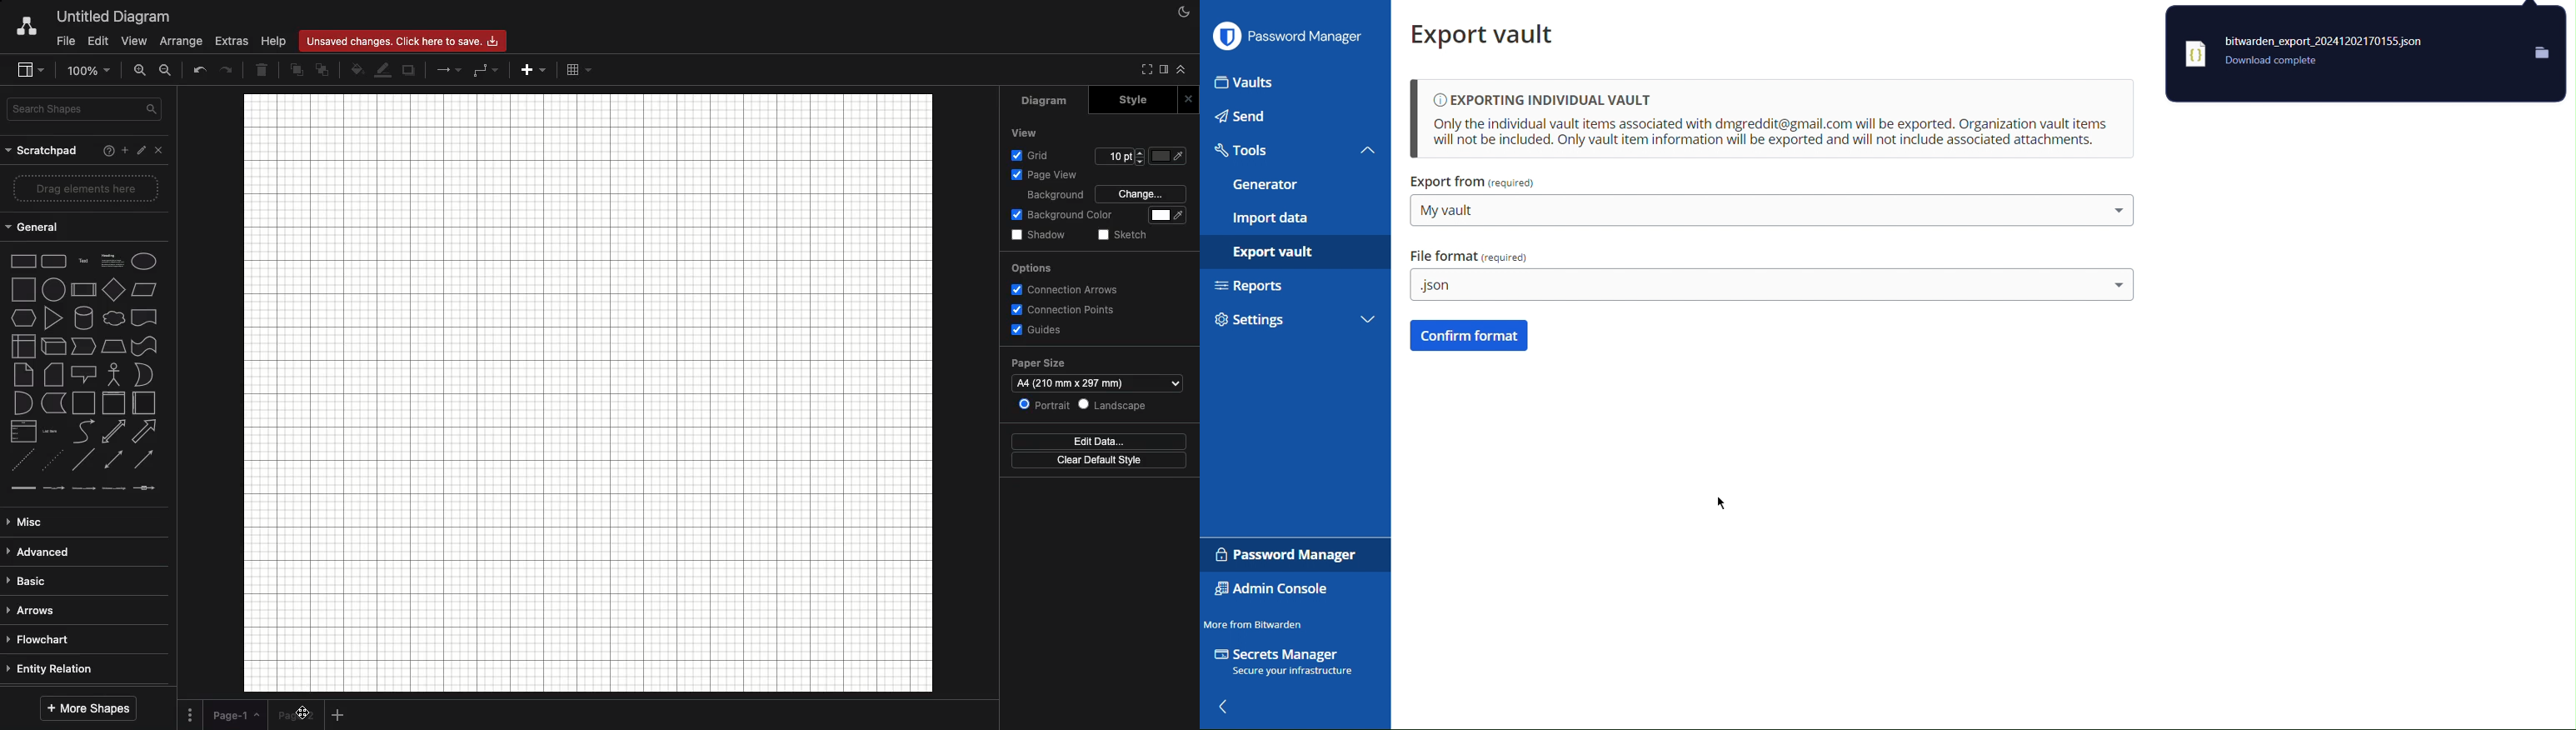 The image size is (2576, 756). I want to click on Entity relation, so click(52, 671).